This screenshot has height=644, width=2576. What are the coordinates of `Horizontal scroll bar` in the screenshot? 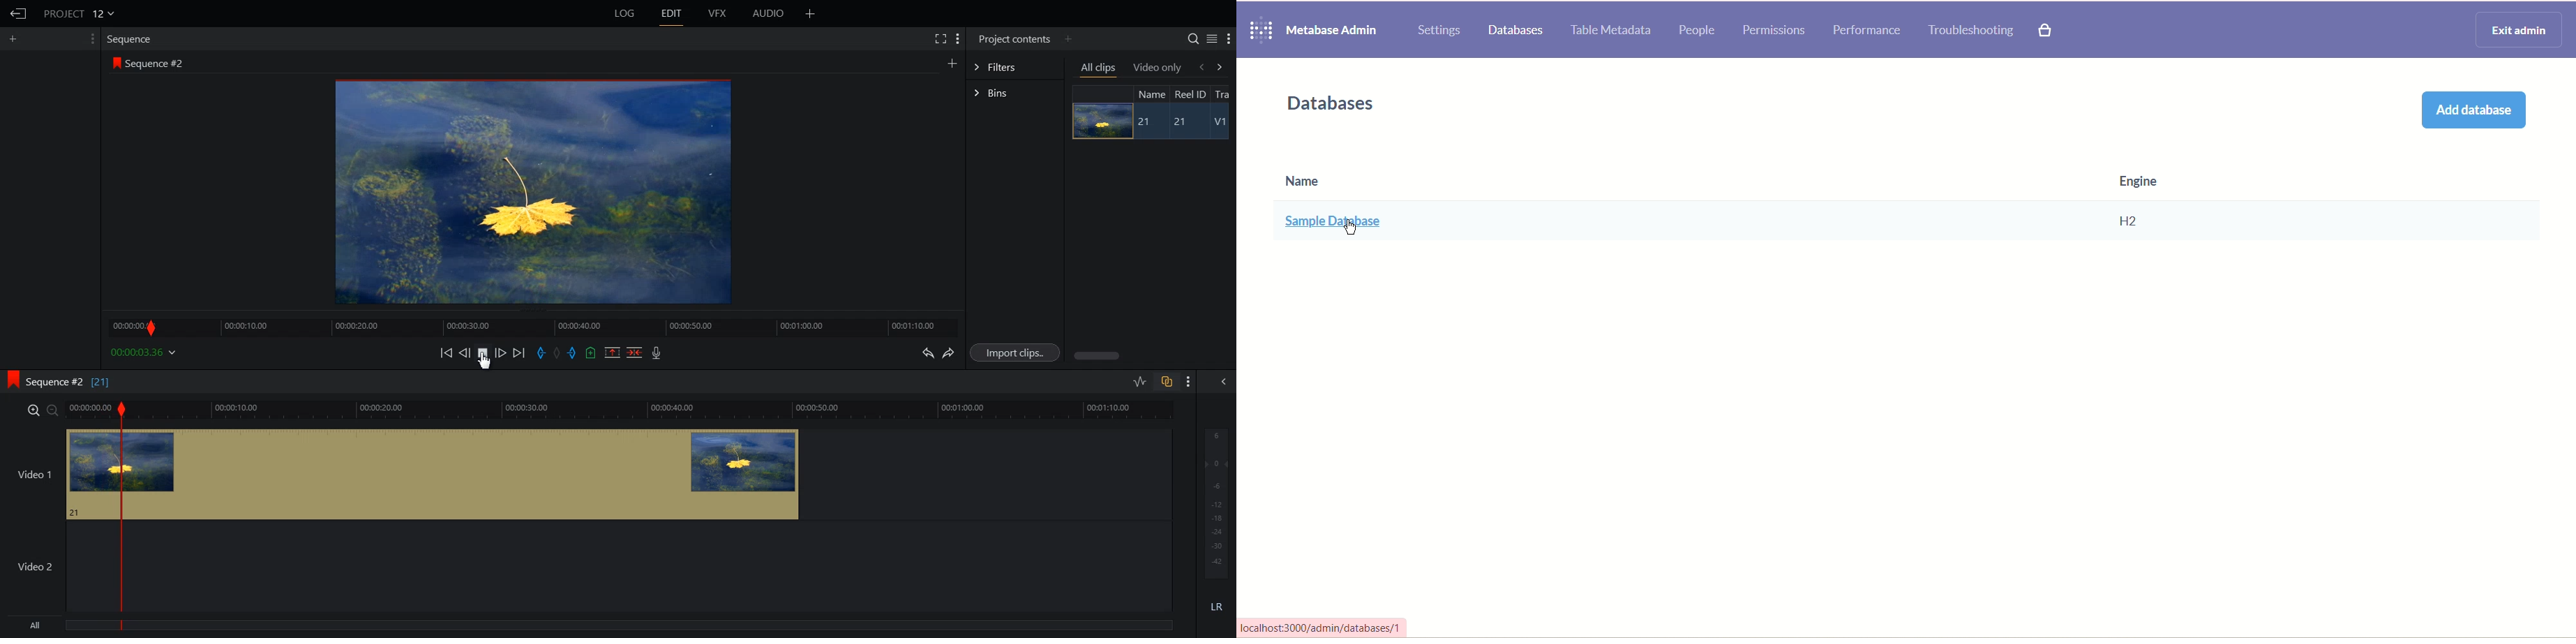 It's located at (1099, 356).